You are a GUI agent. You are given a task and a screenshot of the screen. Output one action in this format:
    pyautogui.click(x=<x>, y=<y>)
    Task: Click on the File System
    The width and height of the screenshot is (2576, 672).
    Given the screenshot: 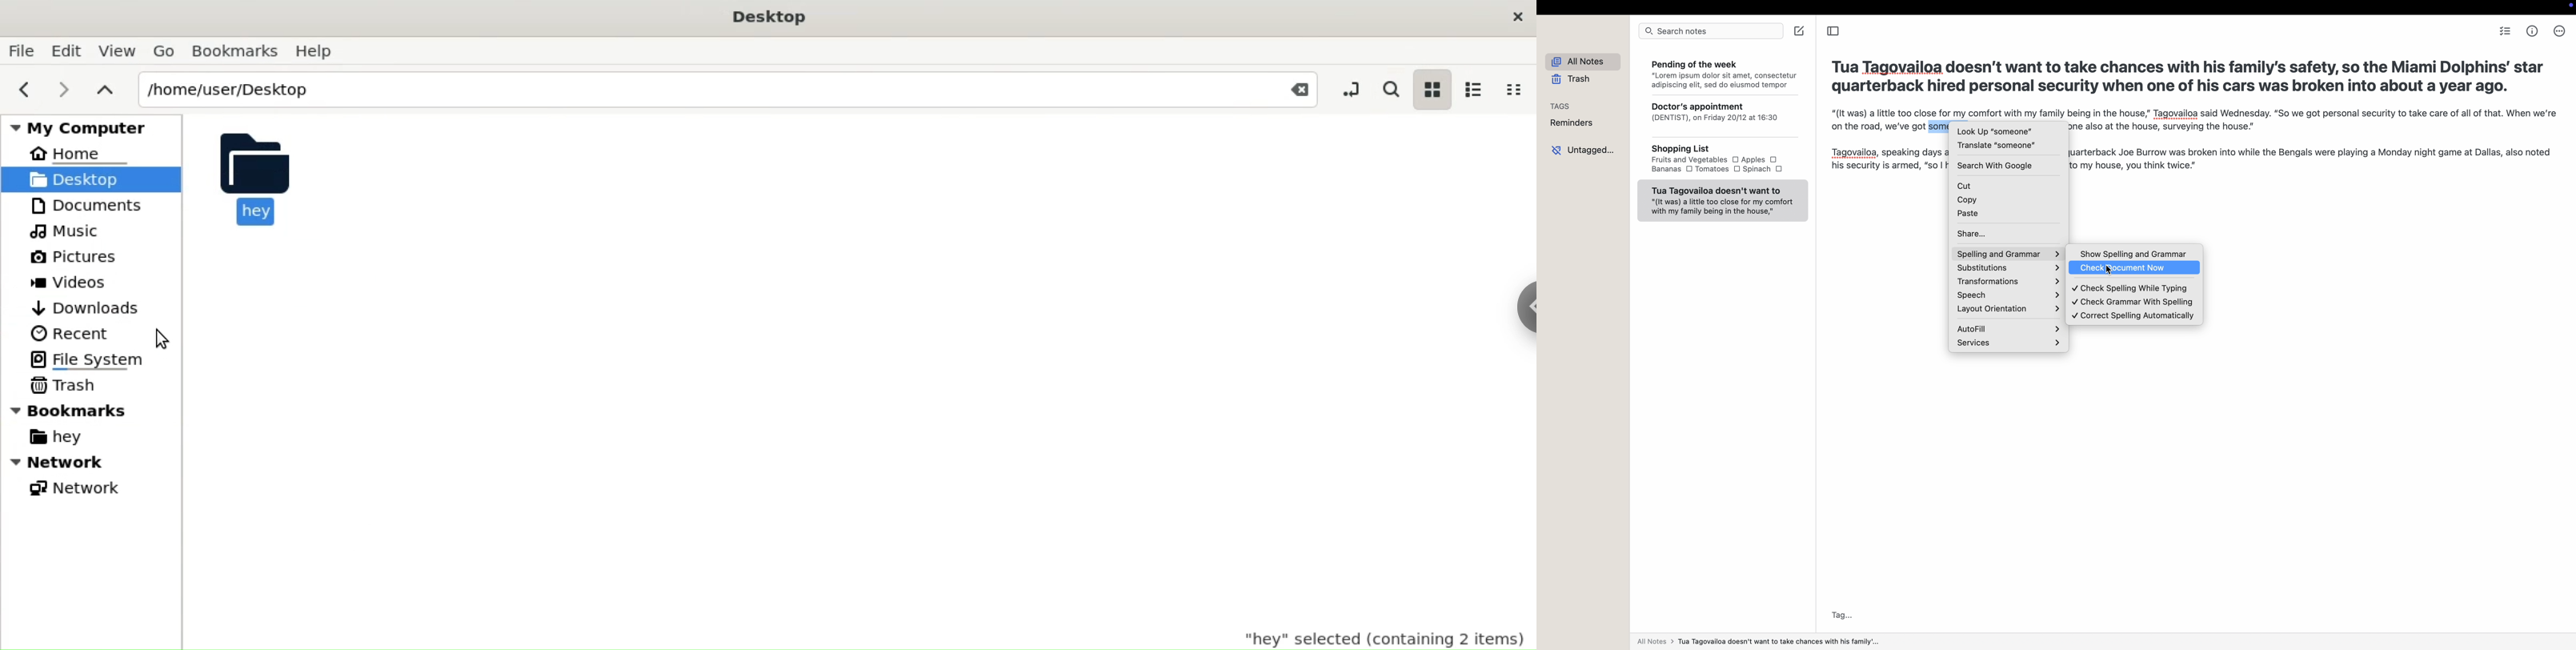 What is the action you would take?
    pyautogui.click(x=87, y=360)
    